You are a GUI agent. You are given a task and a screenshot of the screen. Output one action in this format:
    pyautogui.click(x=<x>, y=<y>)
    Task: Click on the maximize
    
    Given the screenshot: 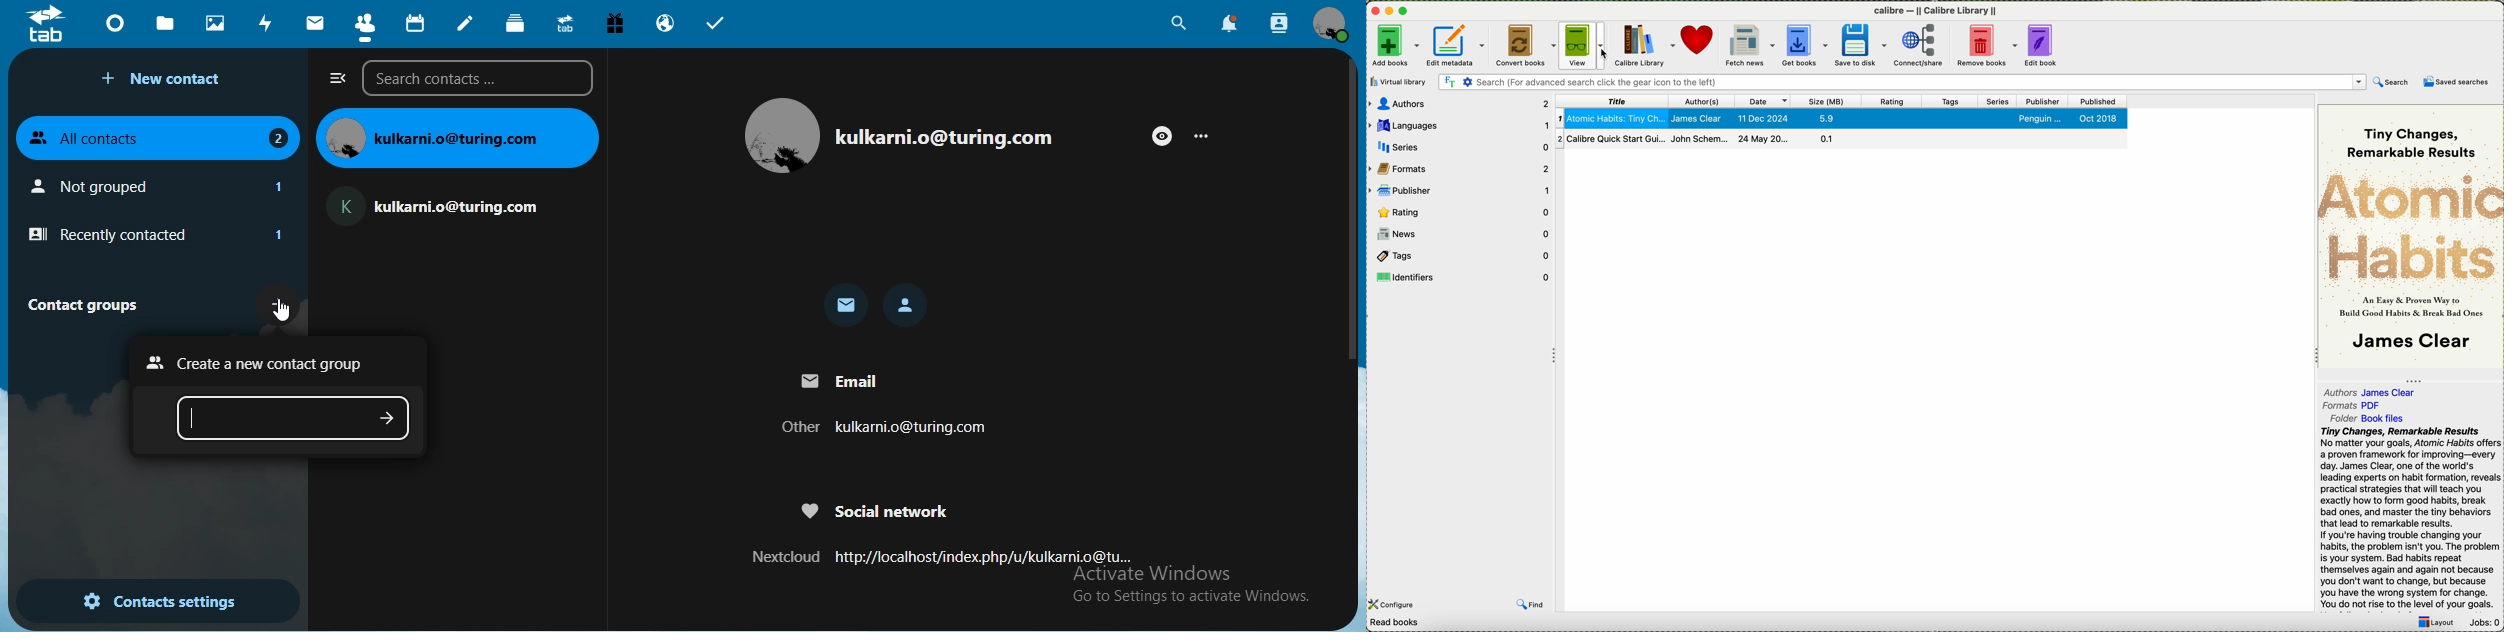 What is the action you would take?
    pyautogui.click(x=1404, y=11)
    